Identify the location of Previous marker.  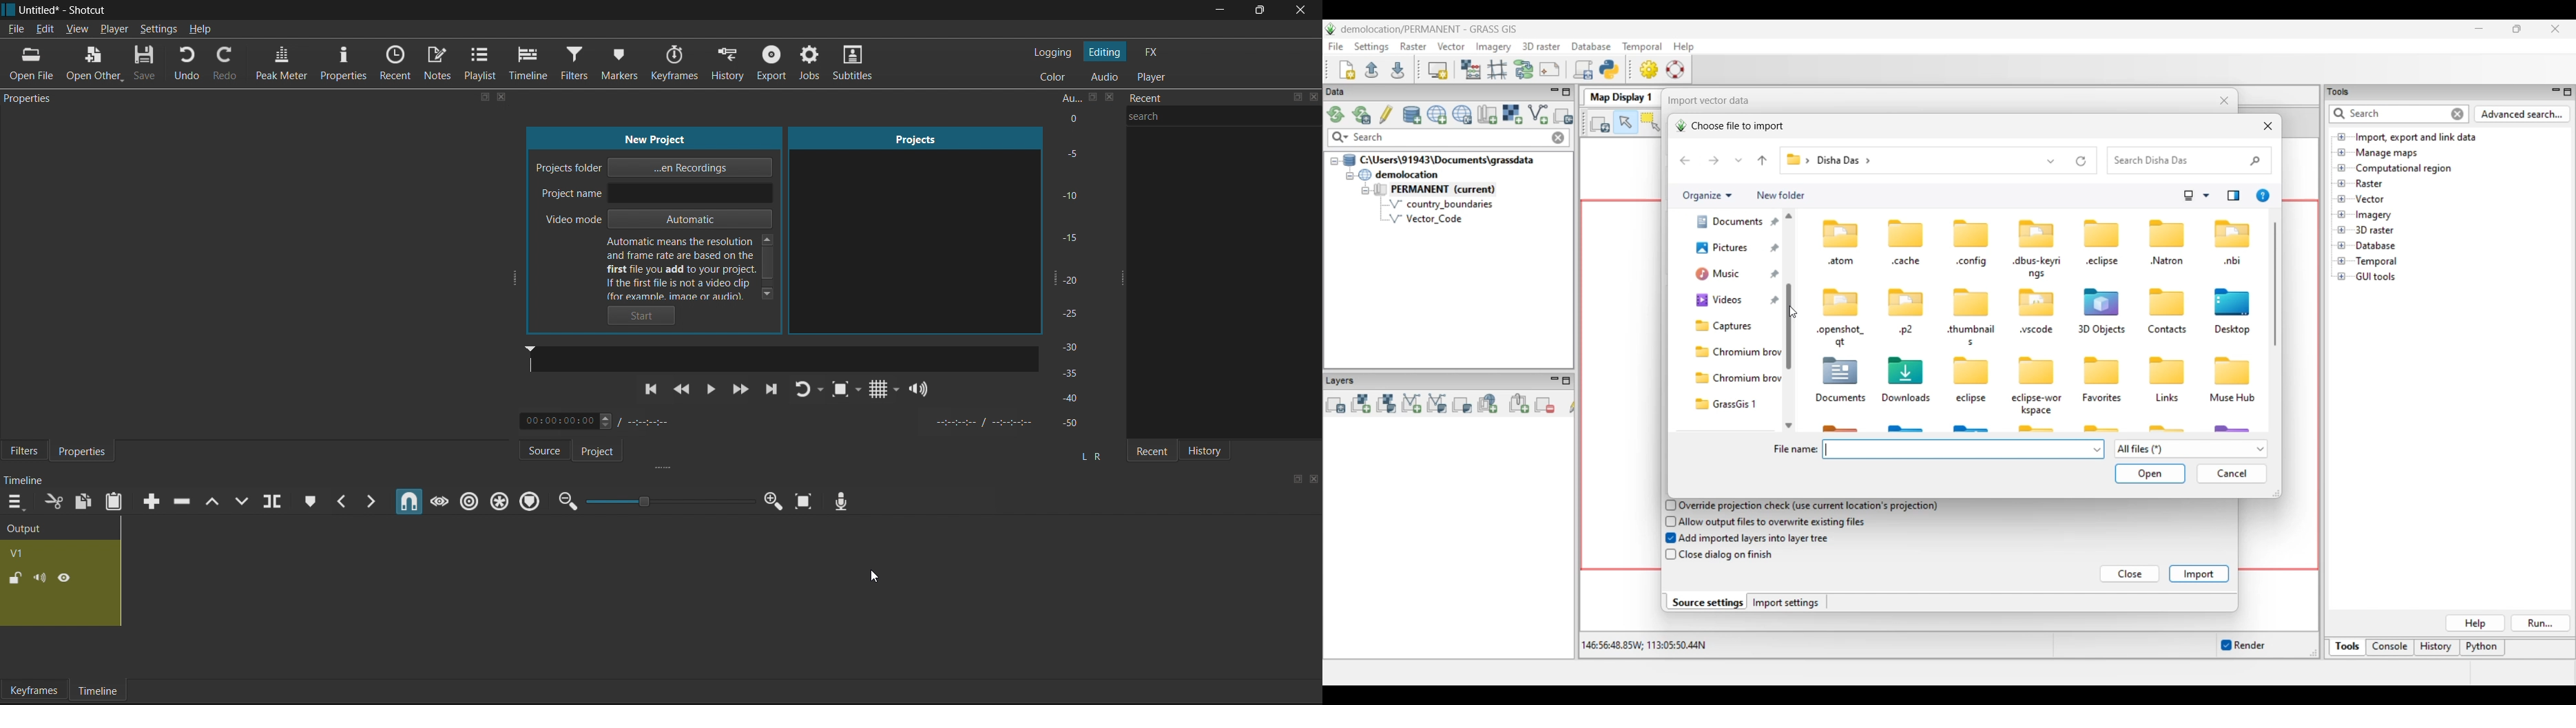
(342, 501).